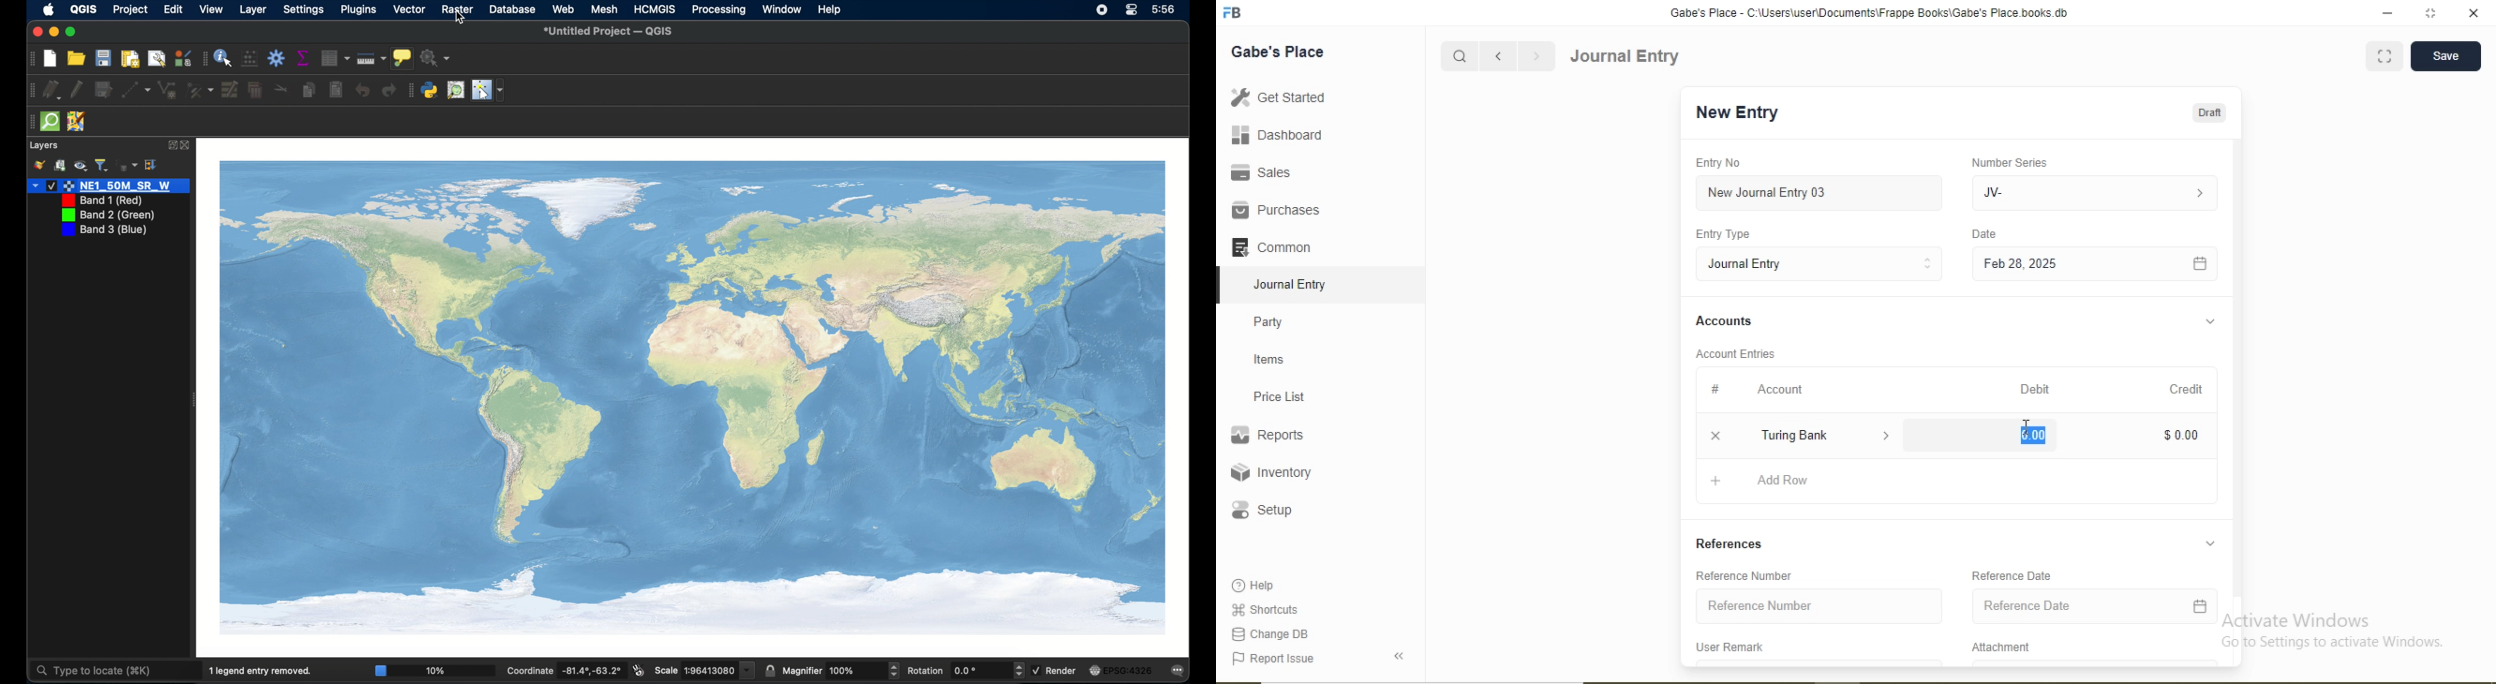 The image size is (2520, 700). What do you see at coordinates (1716, 481) in the screenshot?
I see `Add` at bounding box center [1716, 481].